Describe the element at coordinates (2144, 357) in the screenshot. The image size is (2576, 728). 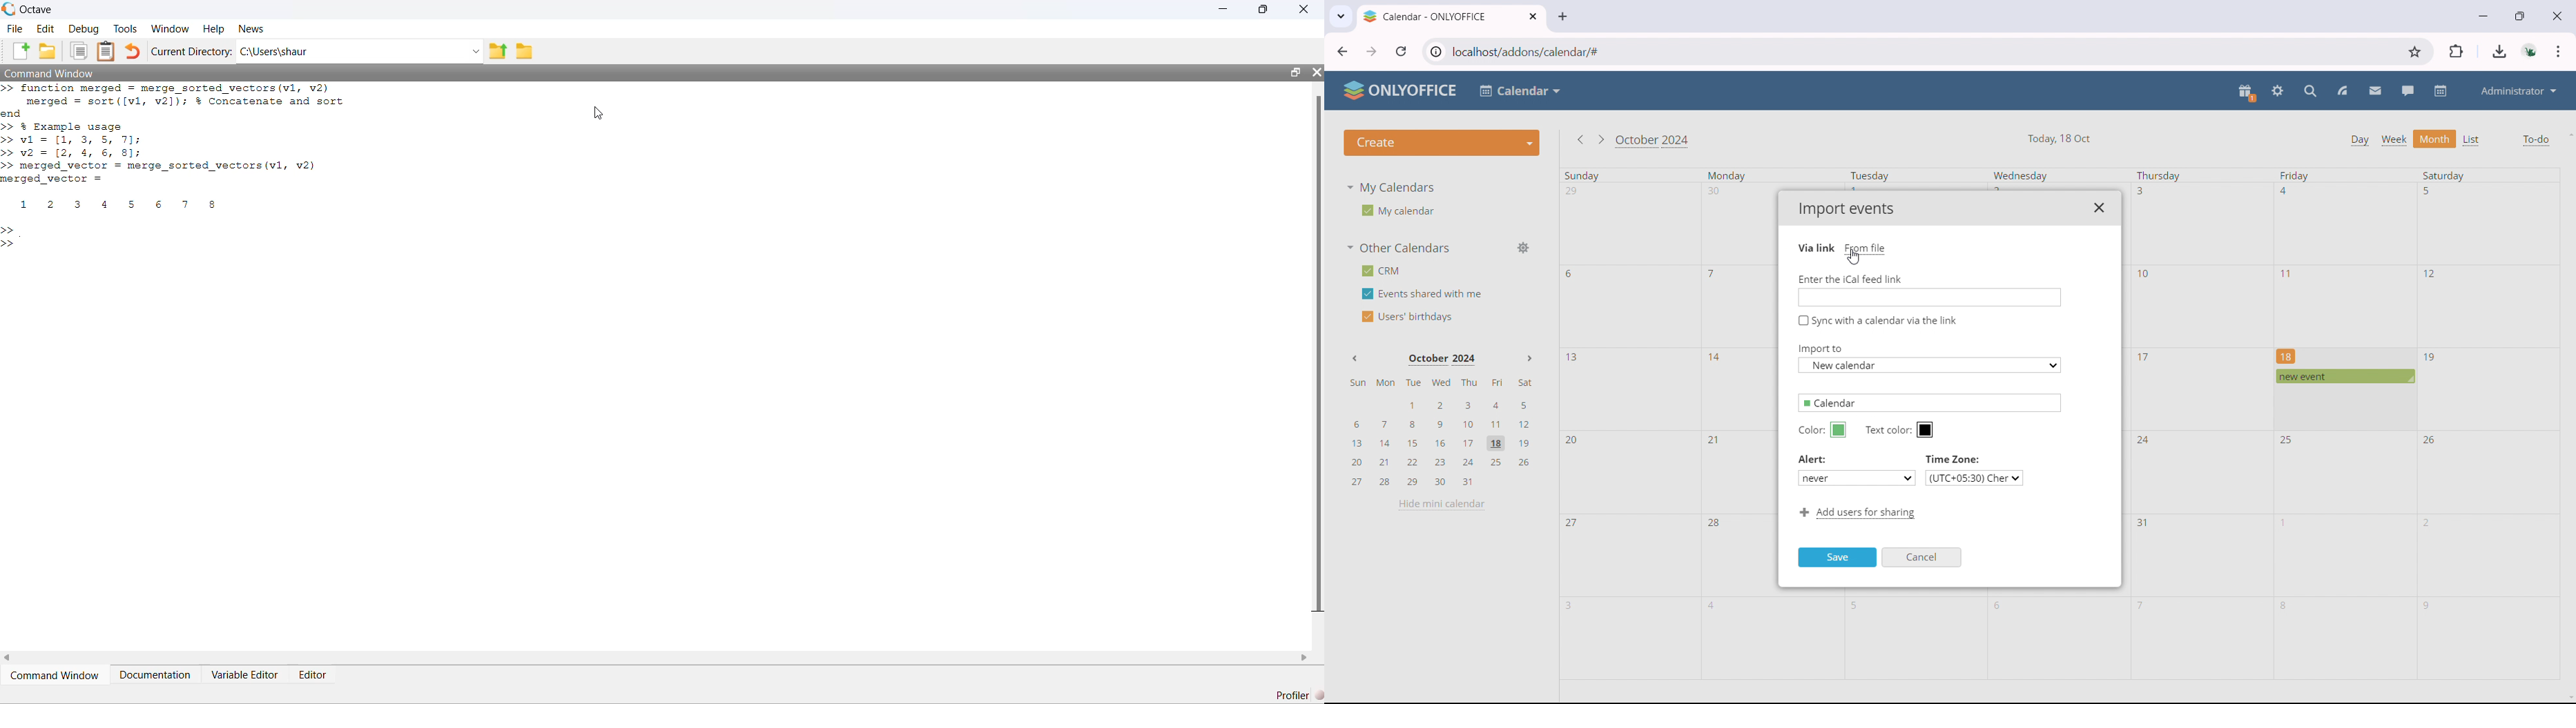
I see `17` at that location.